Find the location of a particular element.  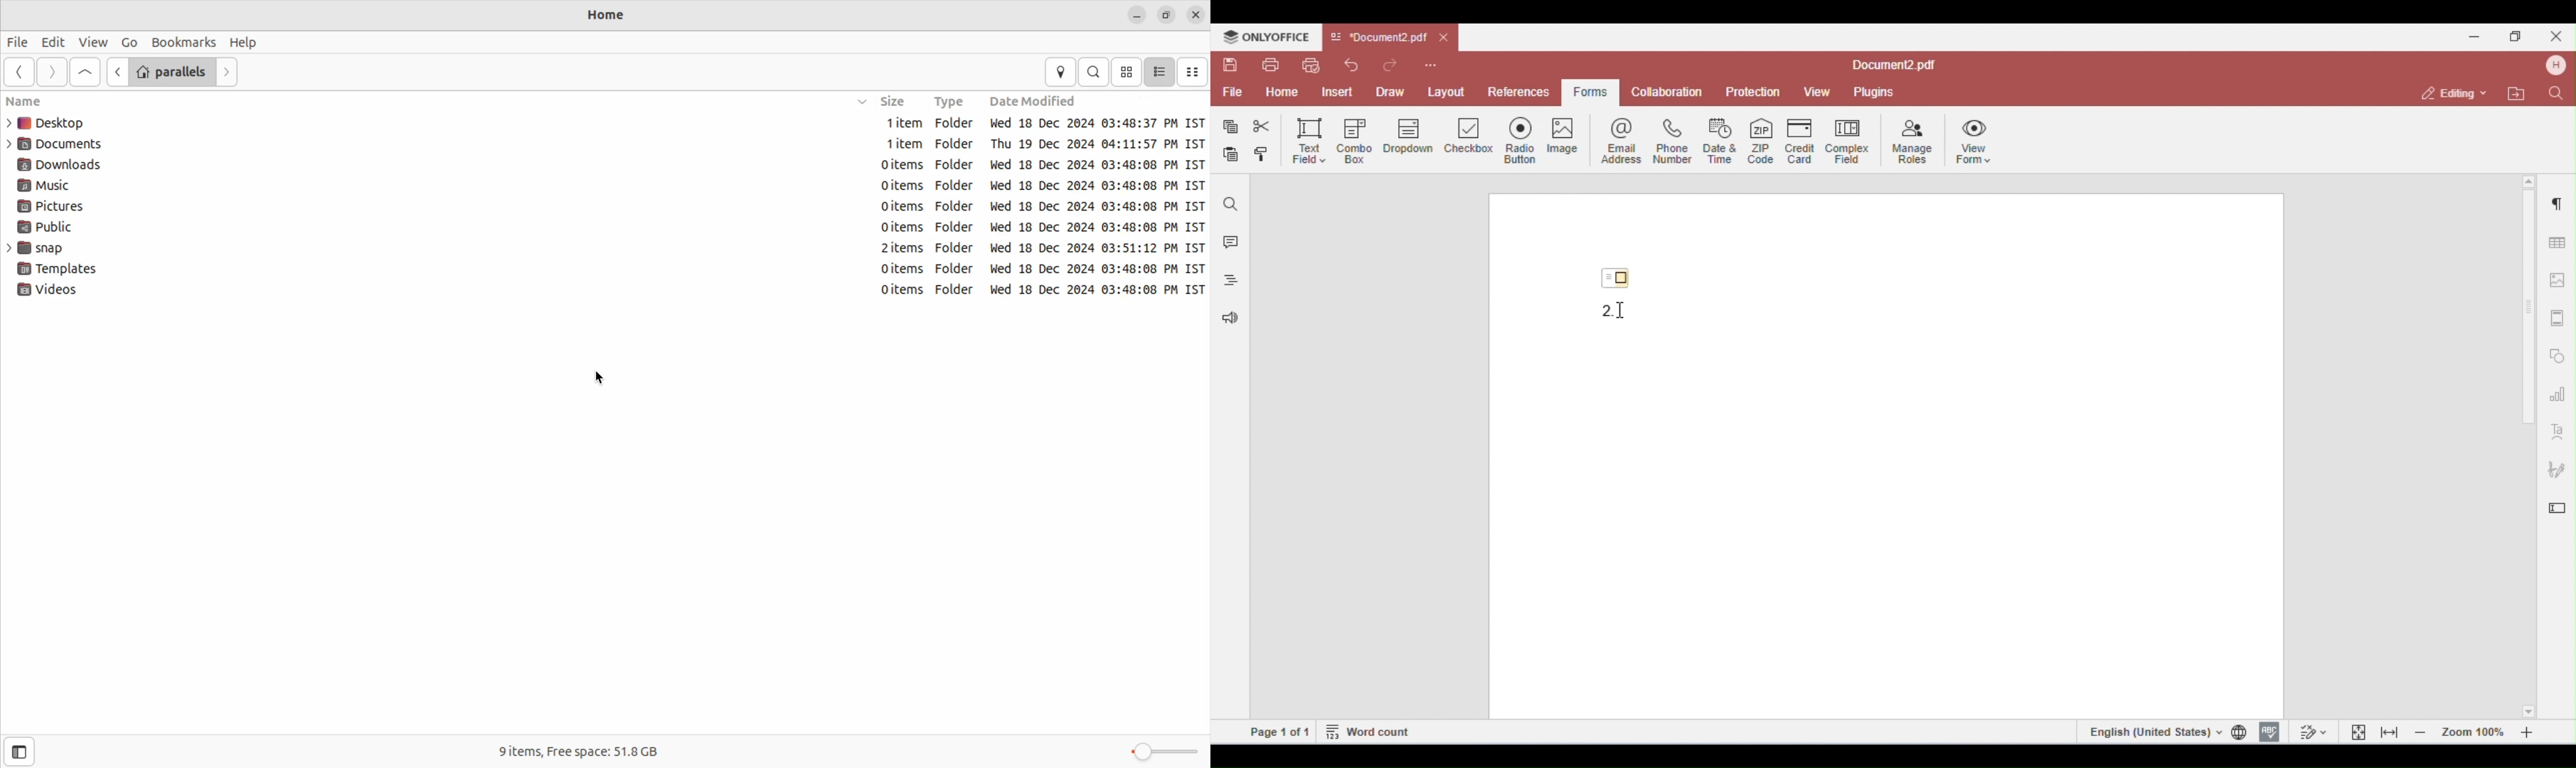

search is located at coordinates (1095, 72).